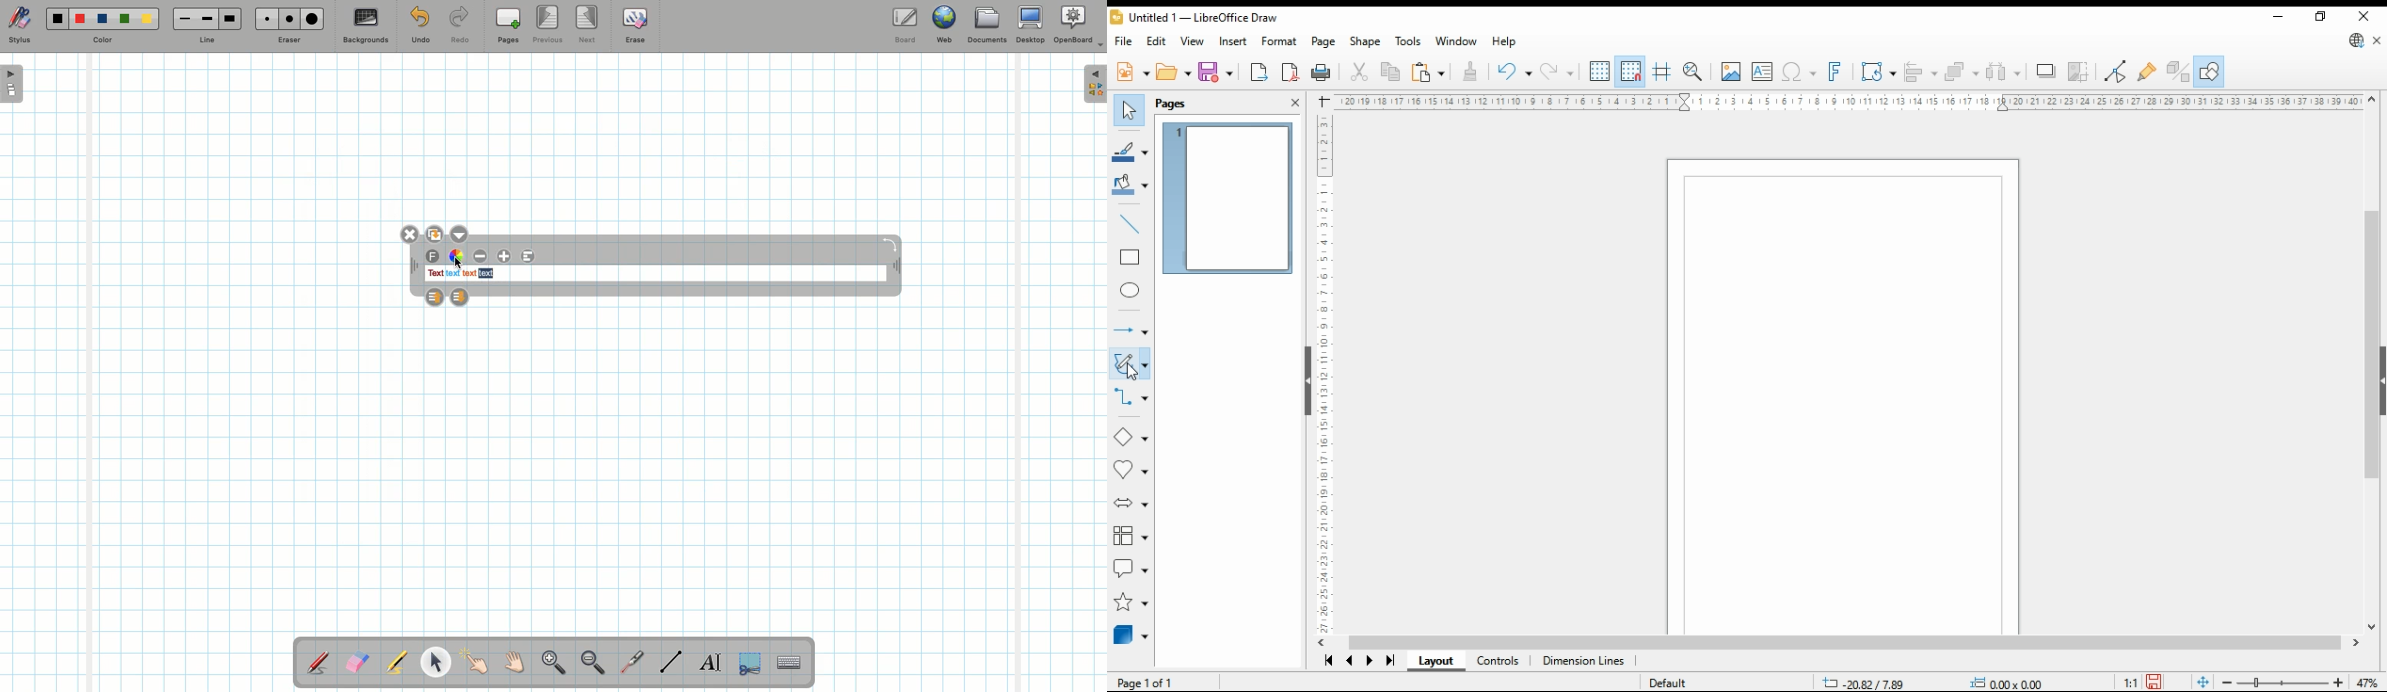 Image resolution: width=2408 pixels, height=700 pixels. I want to click on undo, so click(1515, 72).